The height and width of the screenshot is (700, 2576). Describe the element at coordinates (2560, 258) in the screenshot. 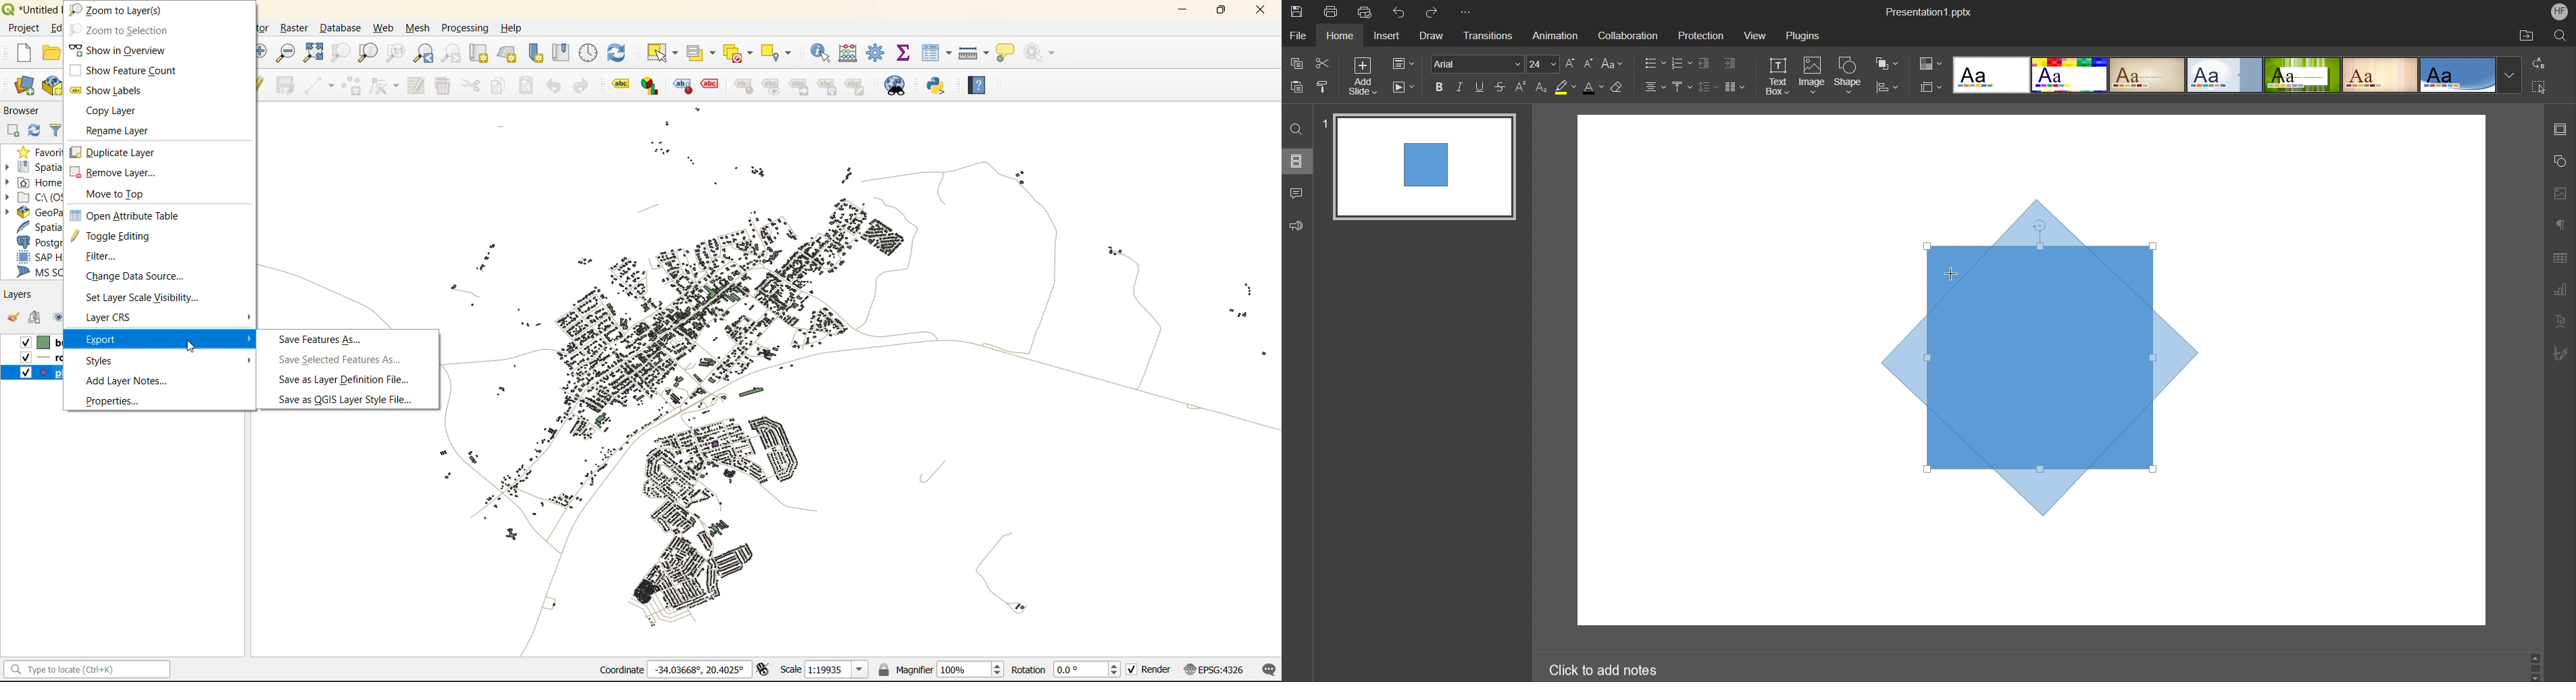

I see `Table` at that location.